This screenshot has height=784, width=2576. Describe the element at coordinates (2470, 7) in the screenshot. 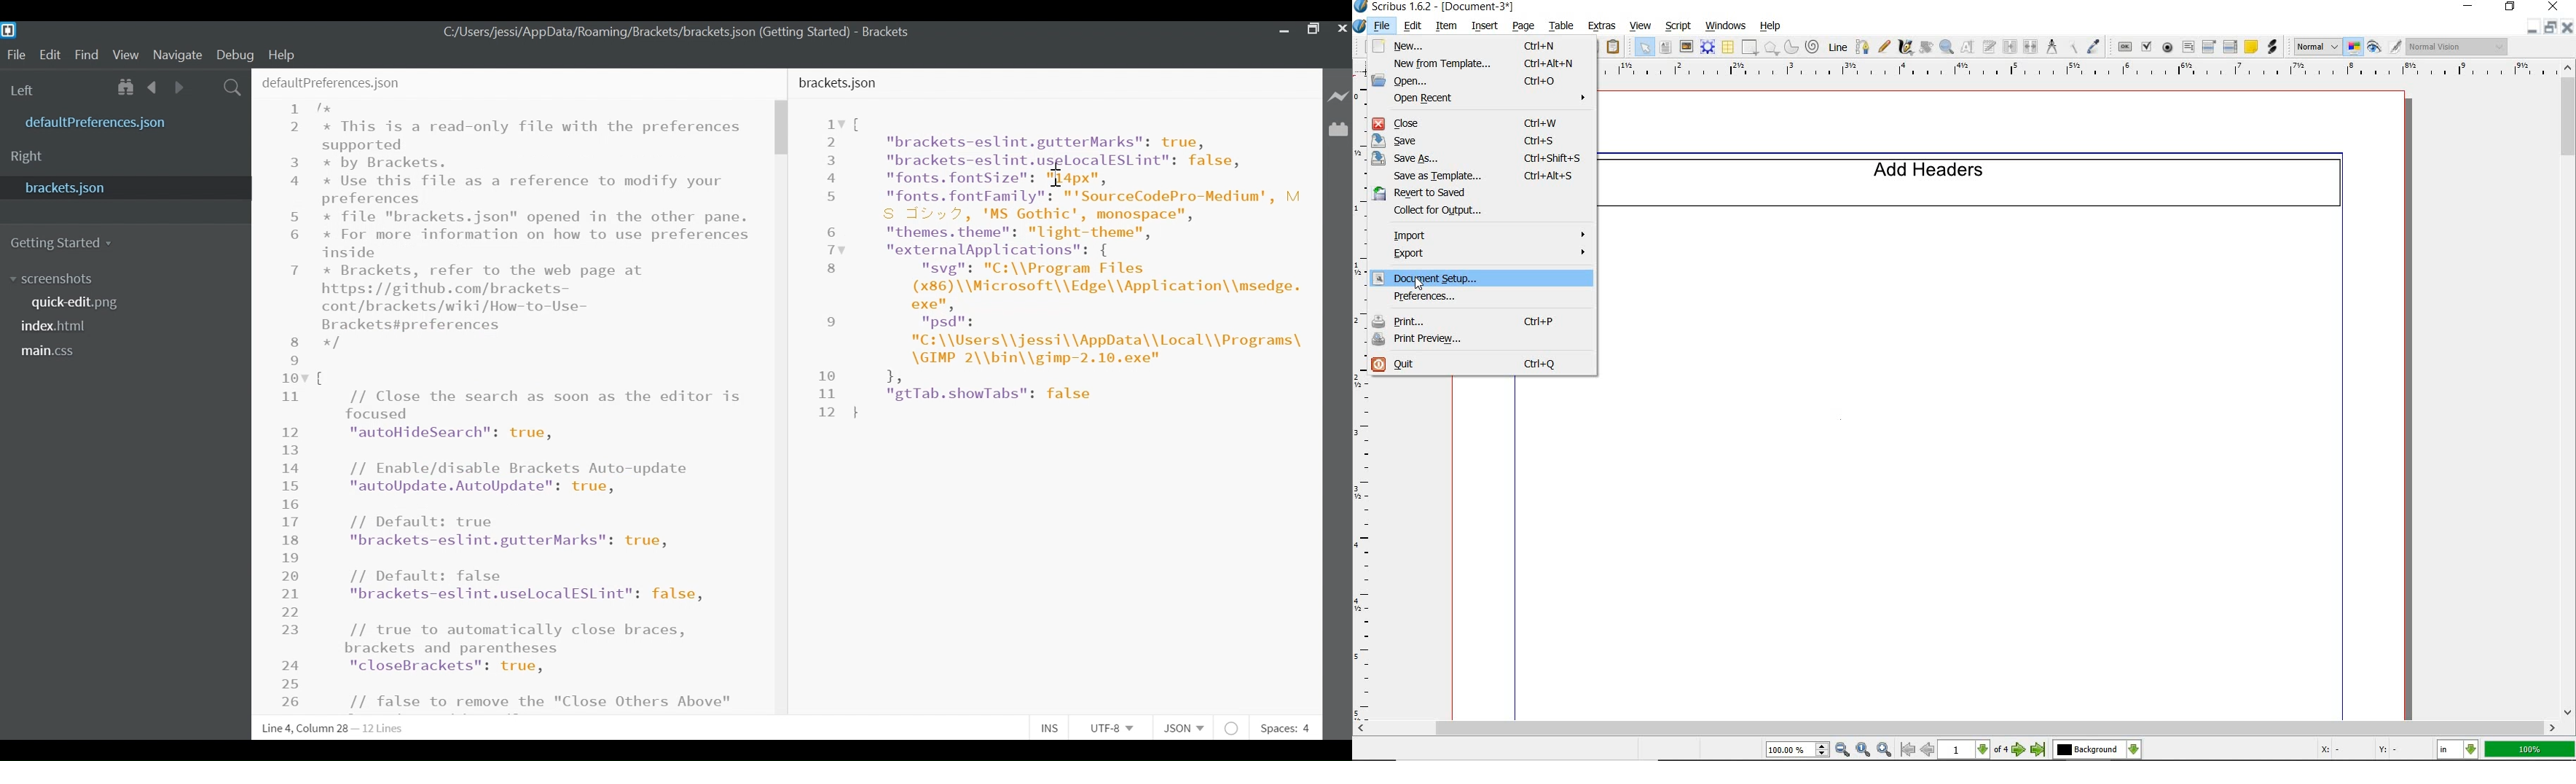

I see `minimize` at that location.